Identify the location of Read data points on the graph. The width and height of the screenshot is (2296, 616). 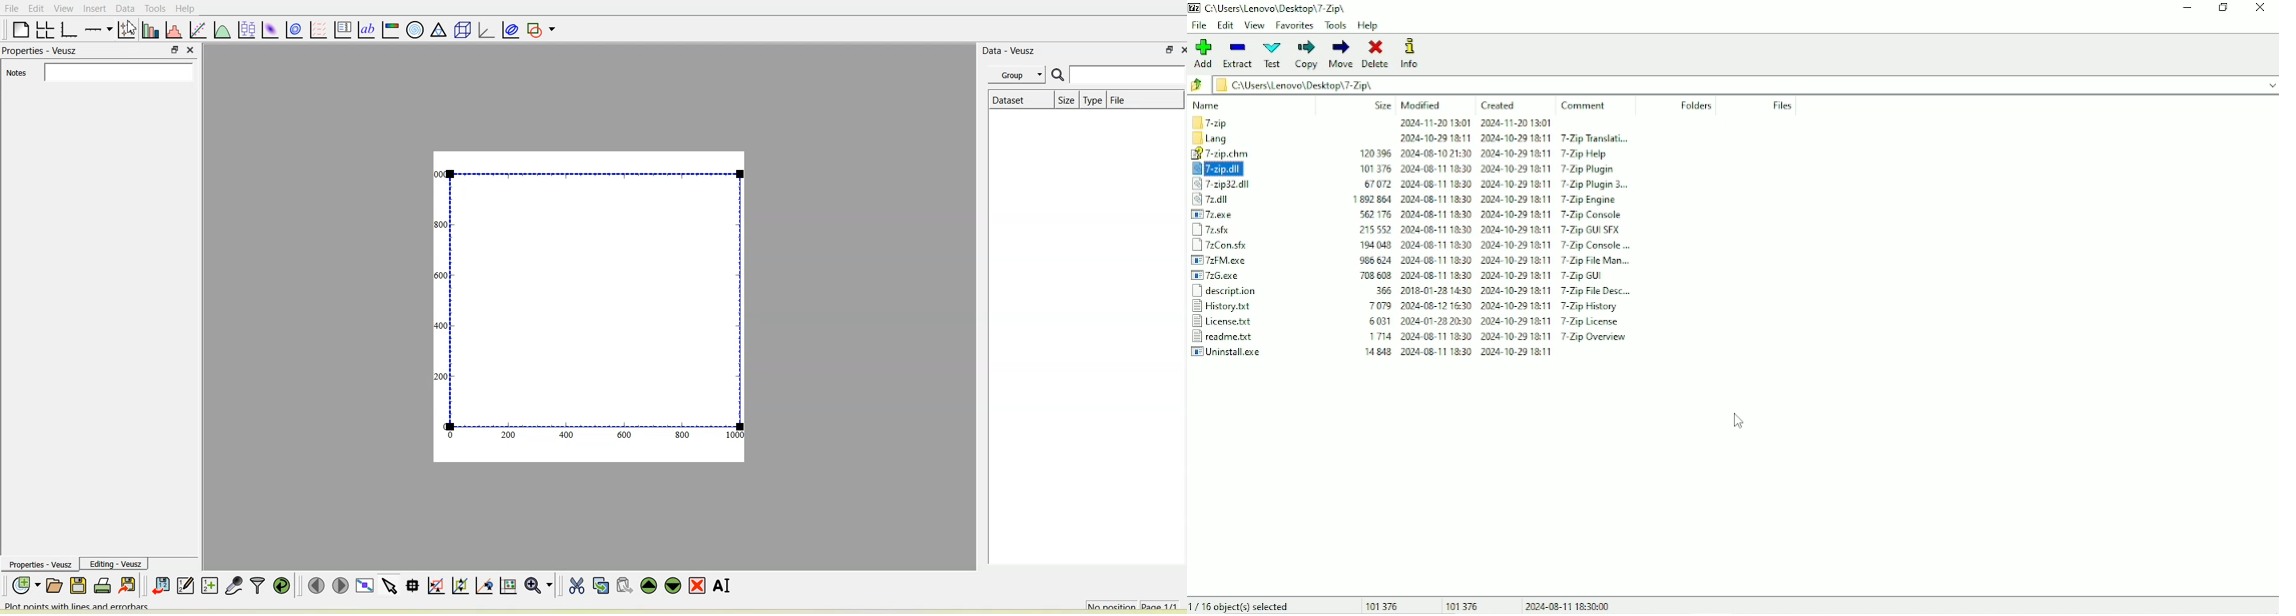
(412, 586).